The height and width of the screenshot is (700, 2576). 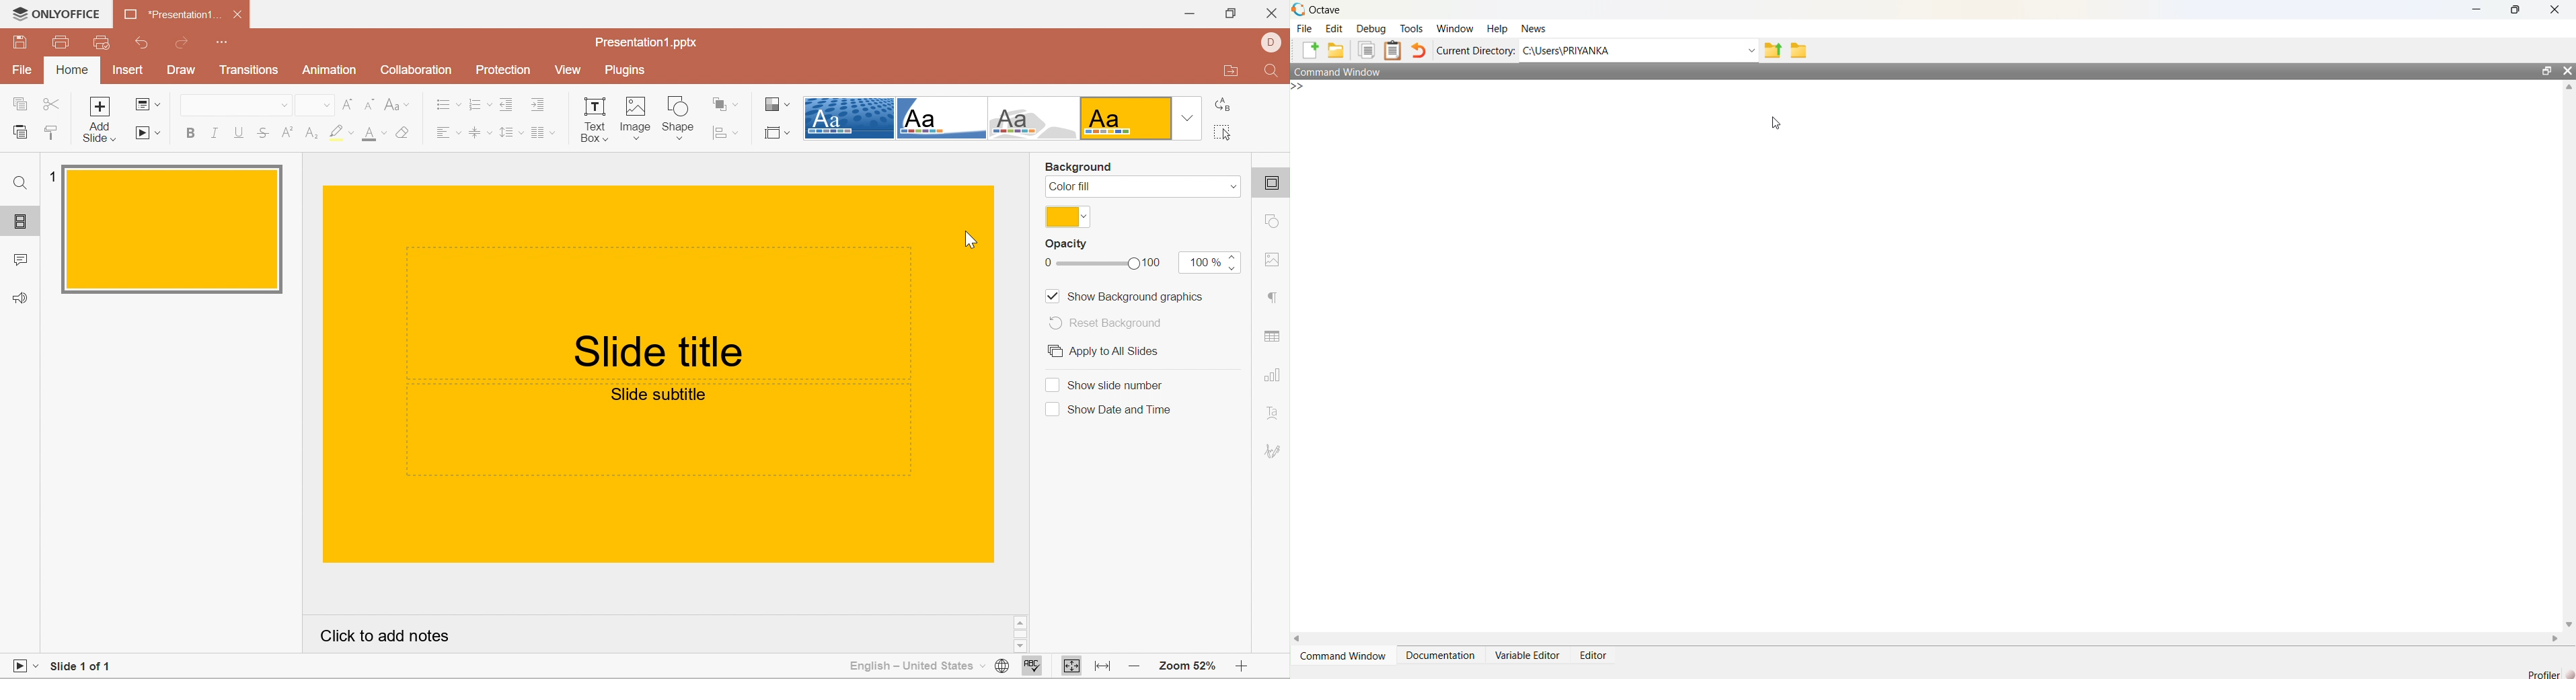 I want to click on Shape, so click(x=679, y=116).